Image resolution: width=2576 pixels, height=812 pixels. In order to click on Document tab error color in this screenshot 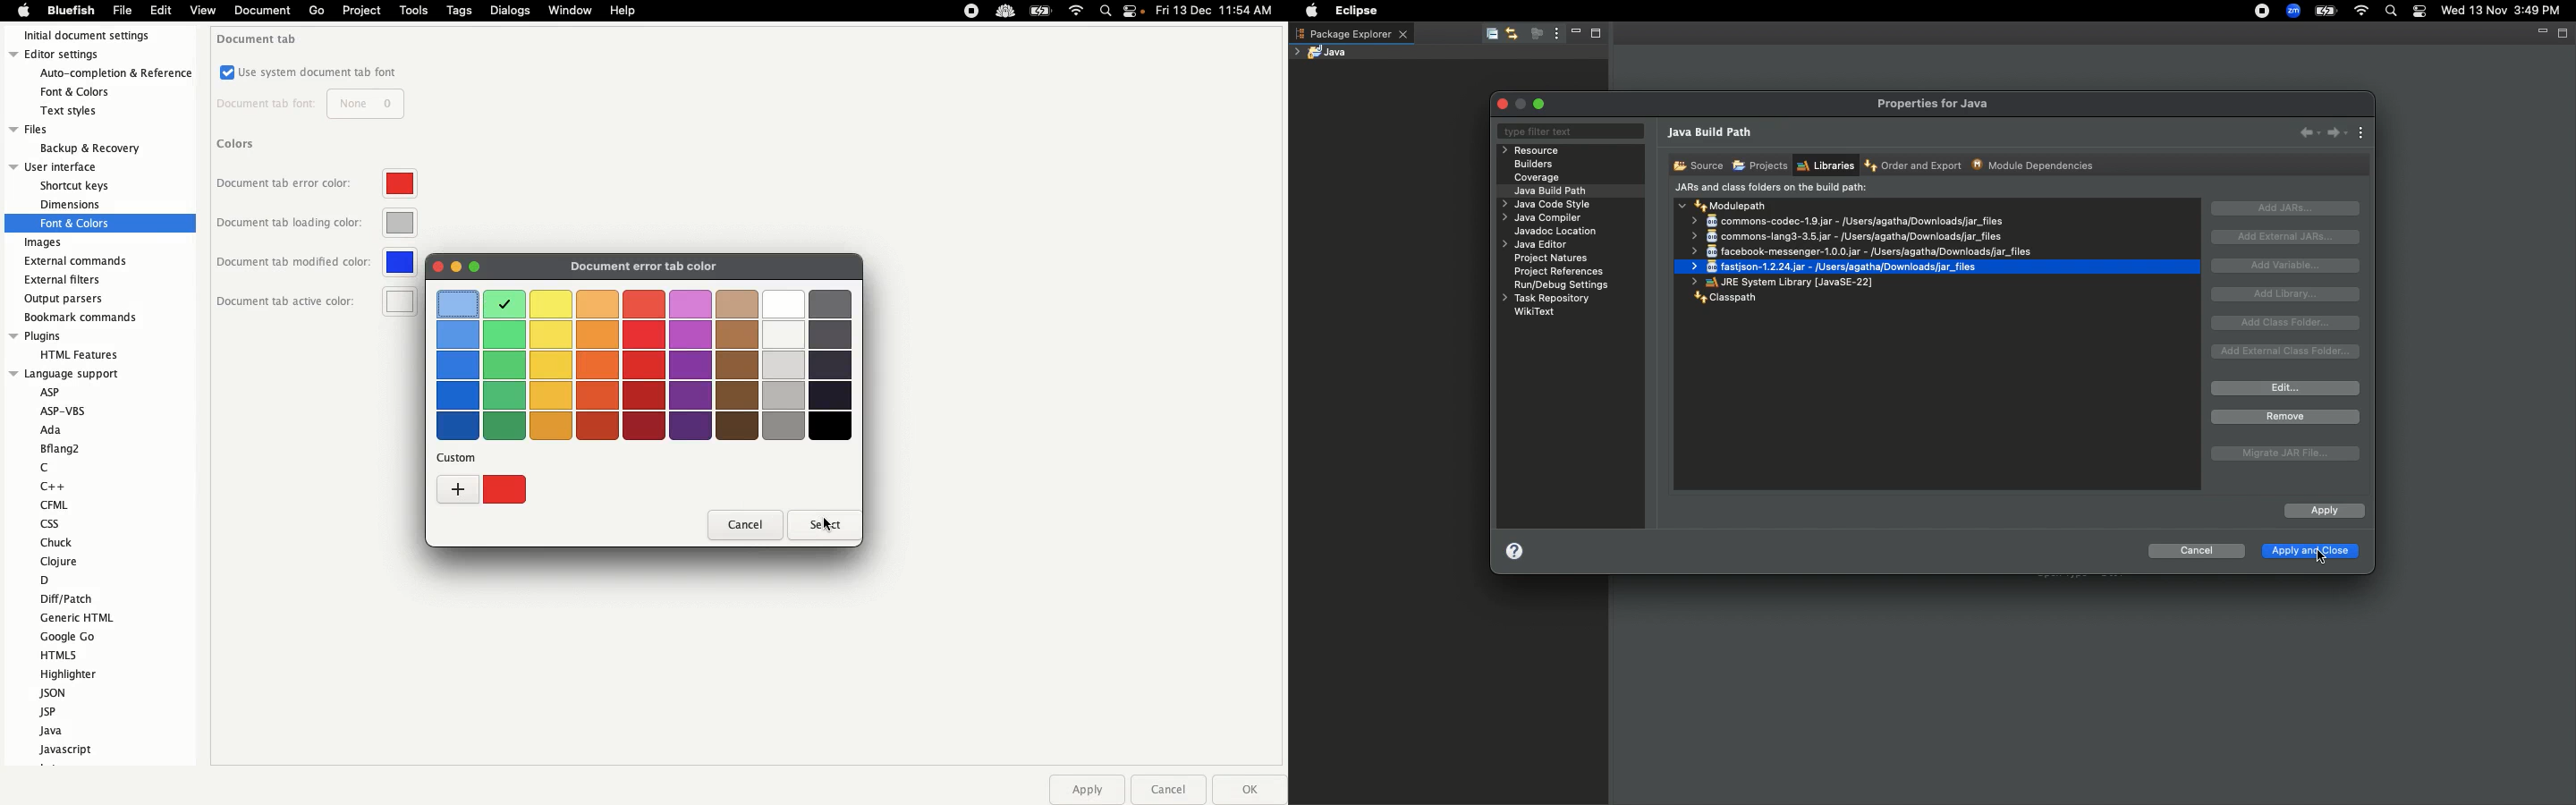, I will do `click(317, 188)`.